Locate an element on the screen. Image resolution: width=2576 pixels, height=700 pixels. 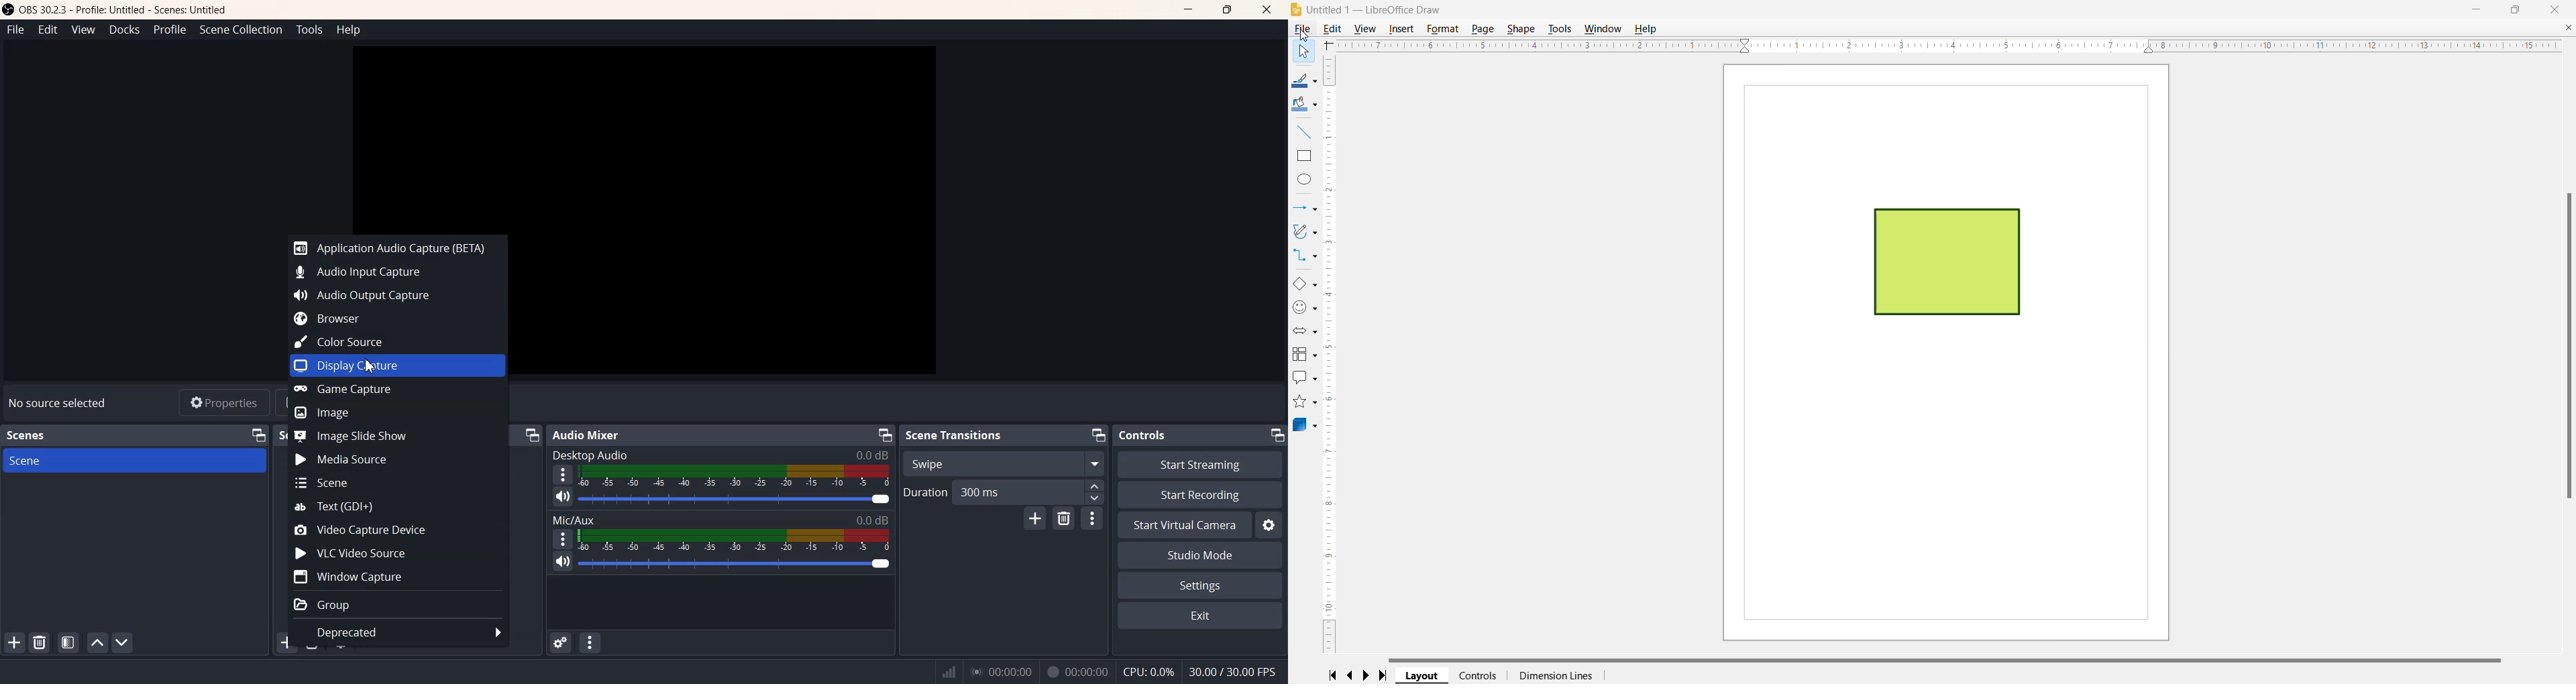
Scene Transitions is located at coordinates (955, 435).